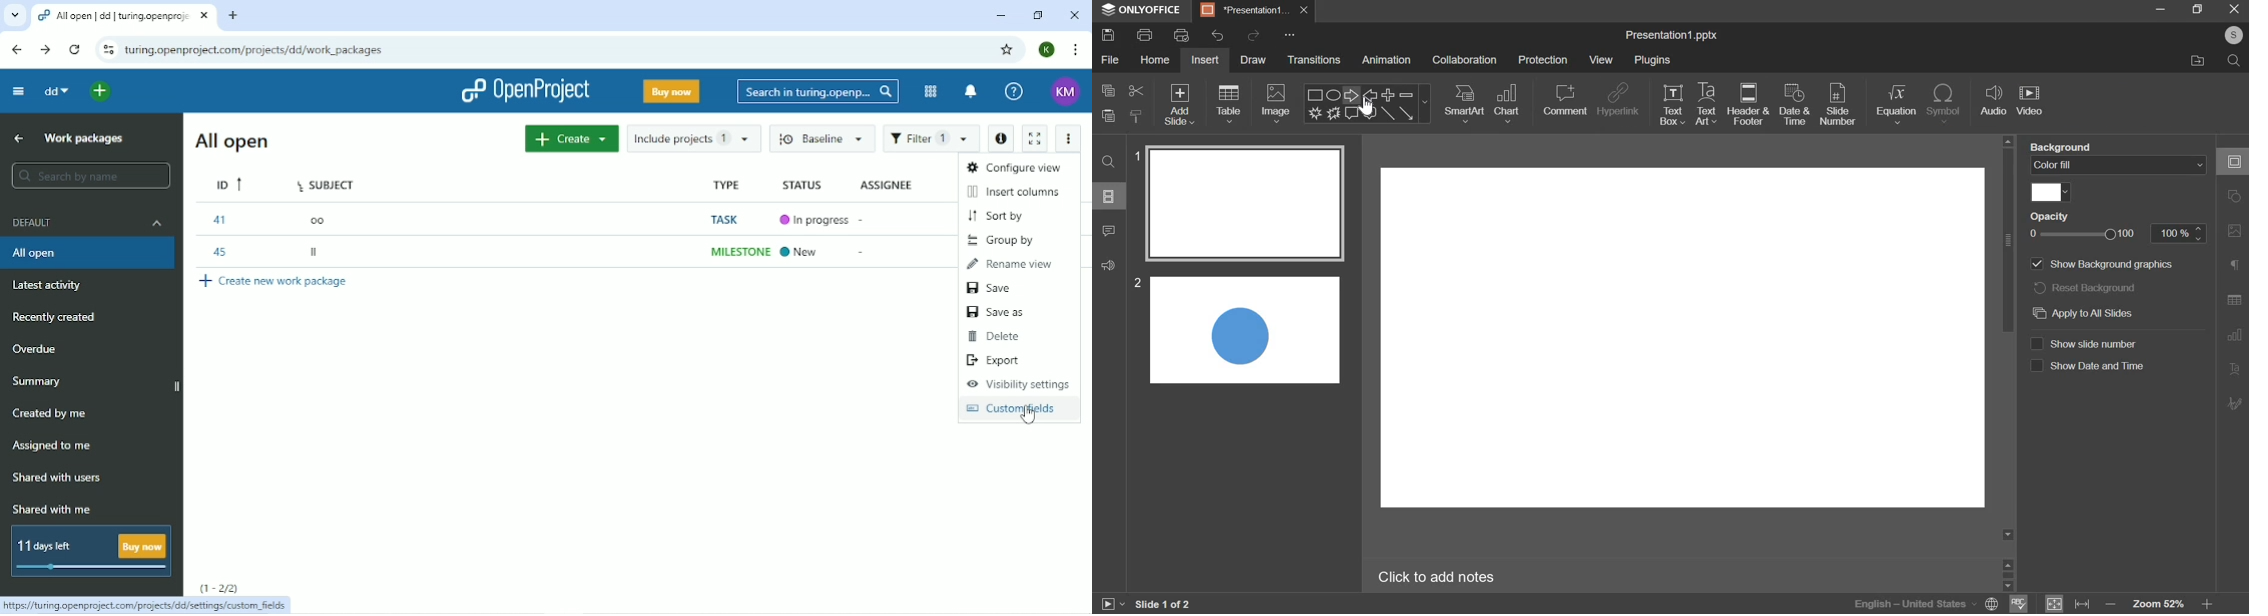 The width and height of the screenshot is (2268, 616). Describe the element at coordinates (1371, 94) in the screenshot. I see `Left arrow` at that location.